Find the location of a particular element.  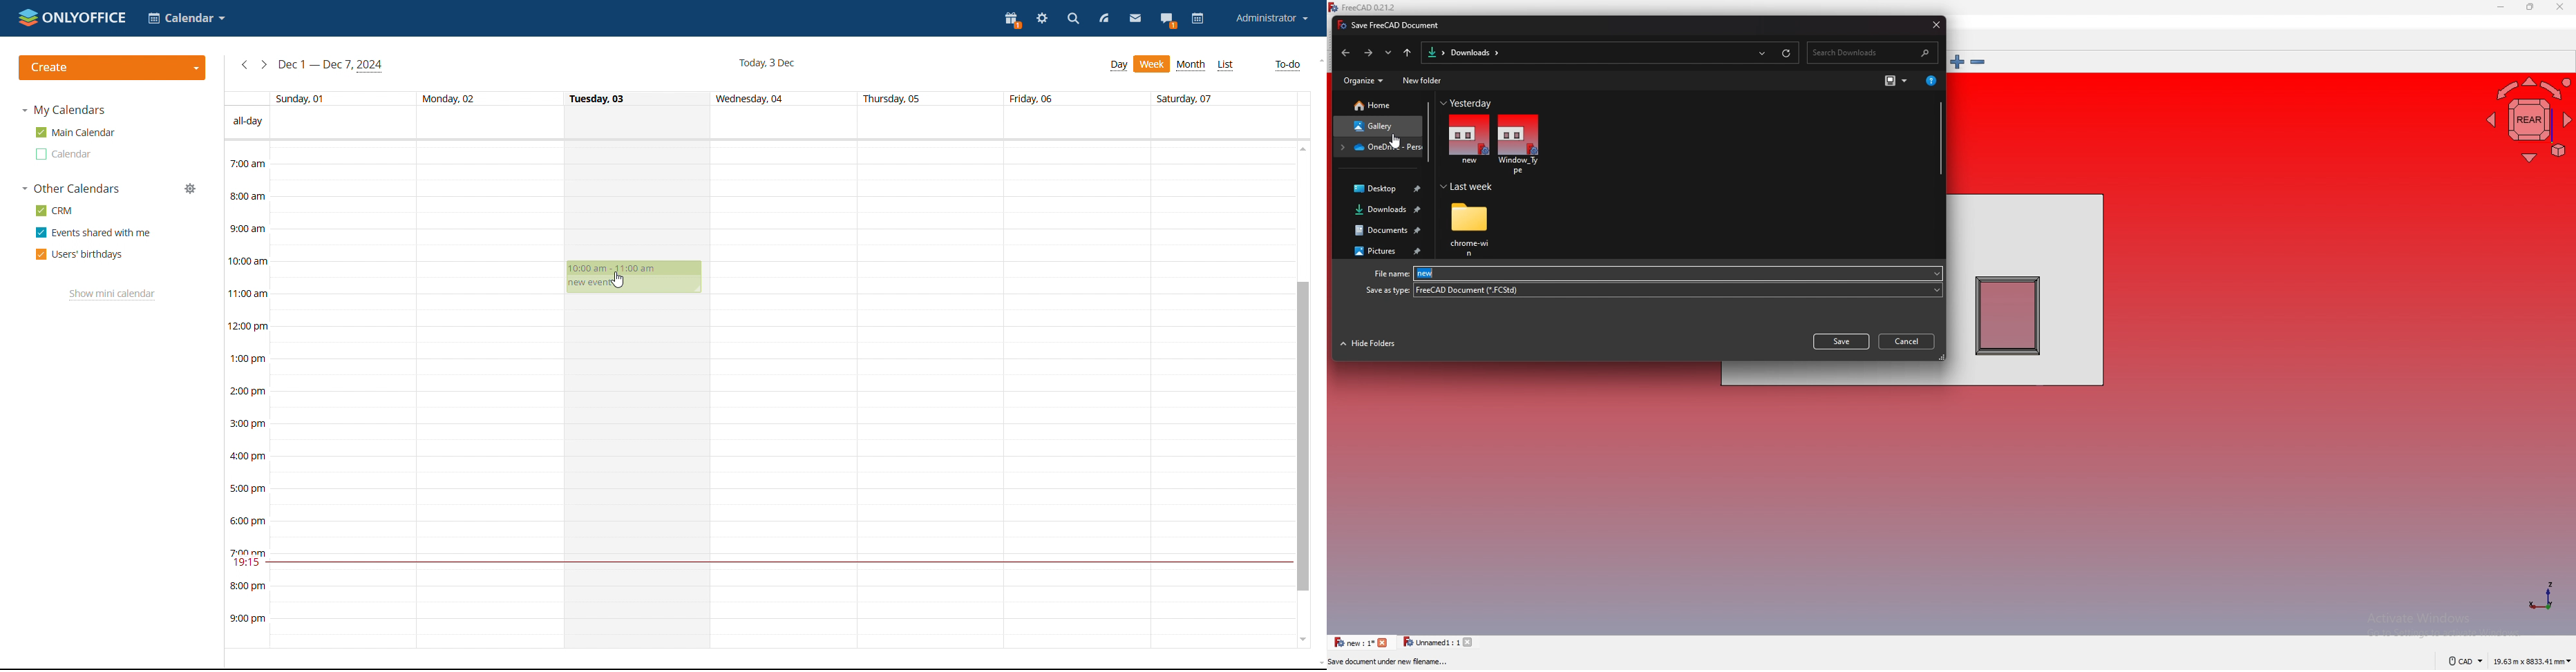

Last week is located at coordinates (1643, 187).